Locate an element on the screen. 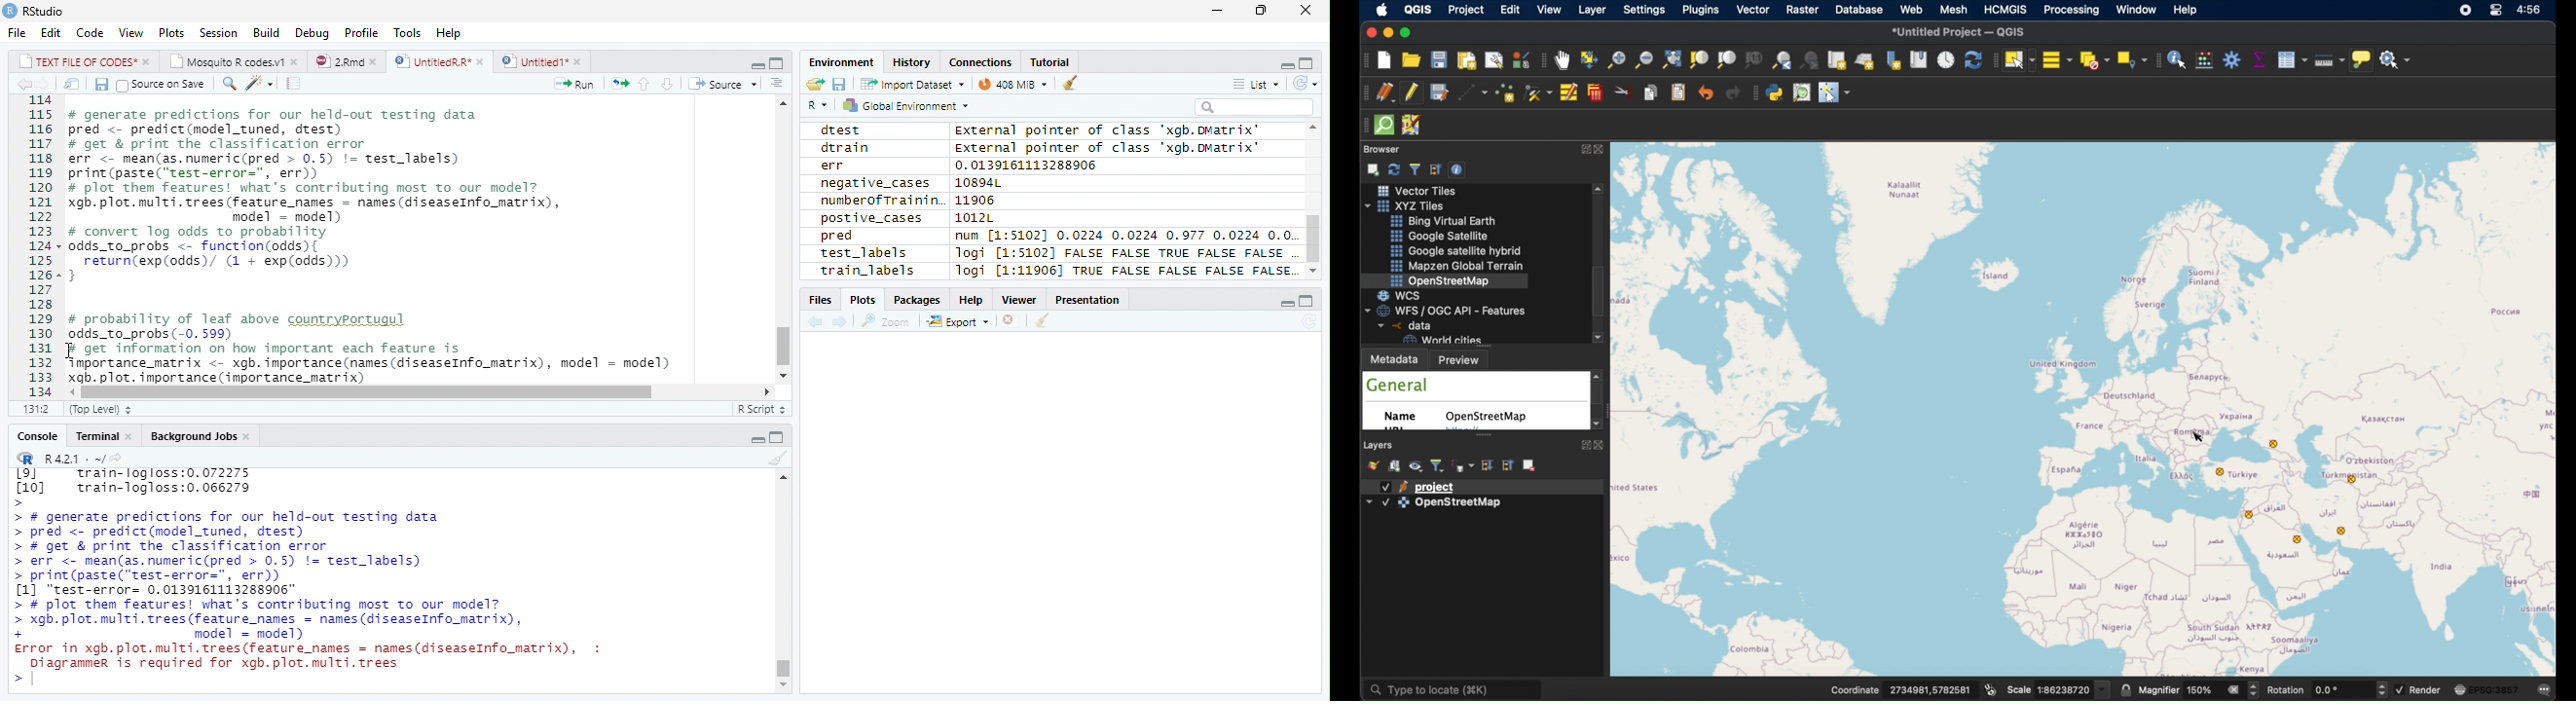 This screenshot has height=728, width=2576. Export is located at coordinates (958, 321).